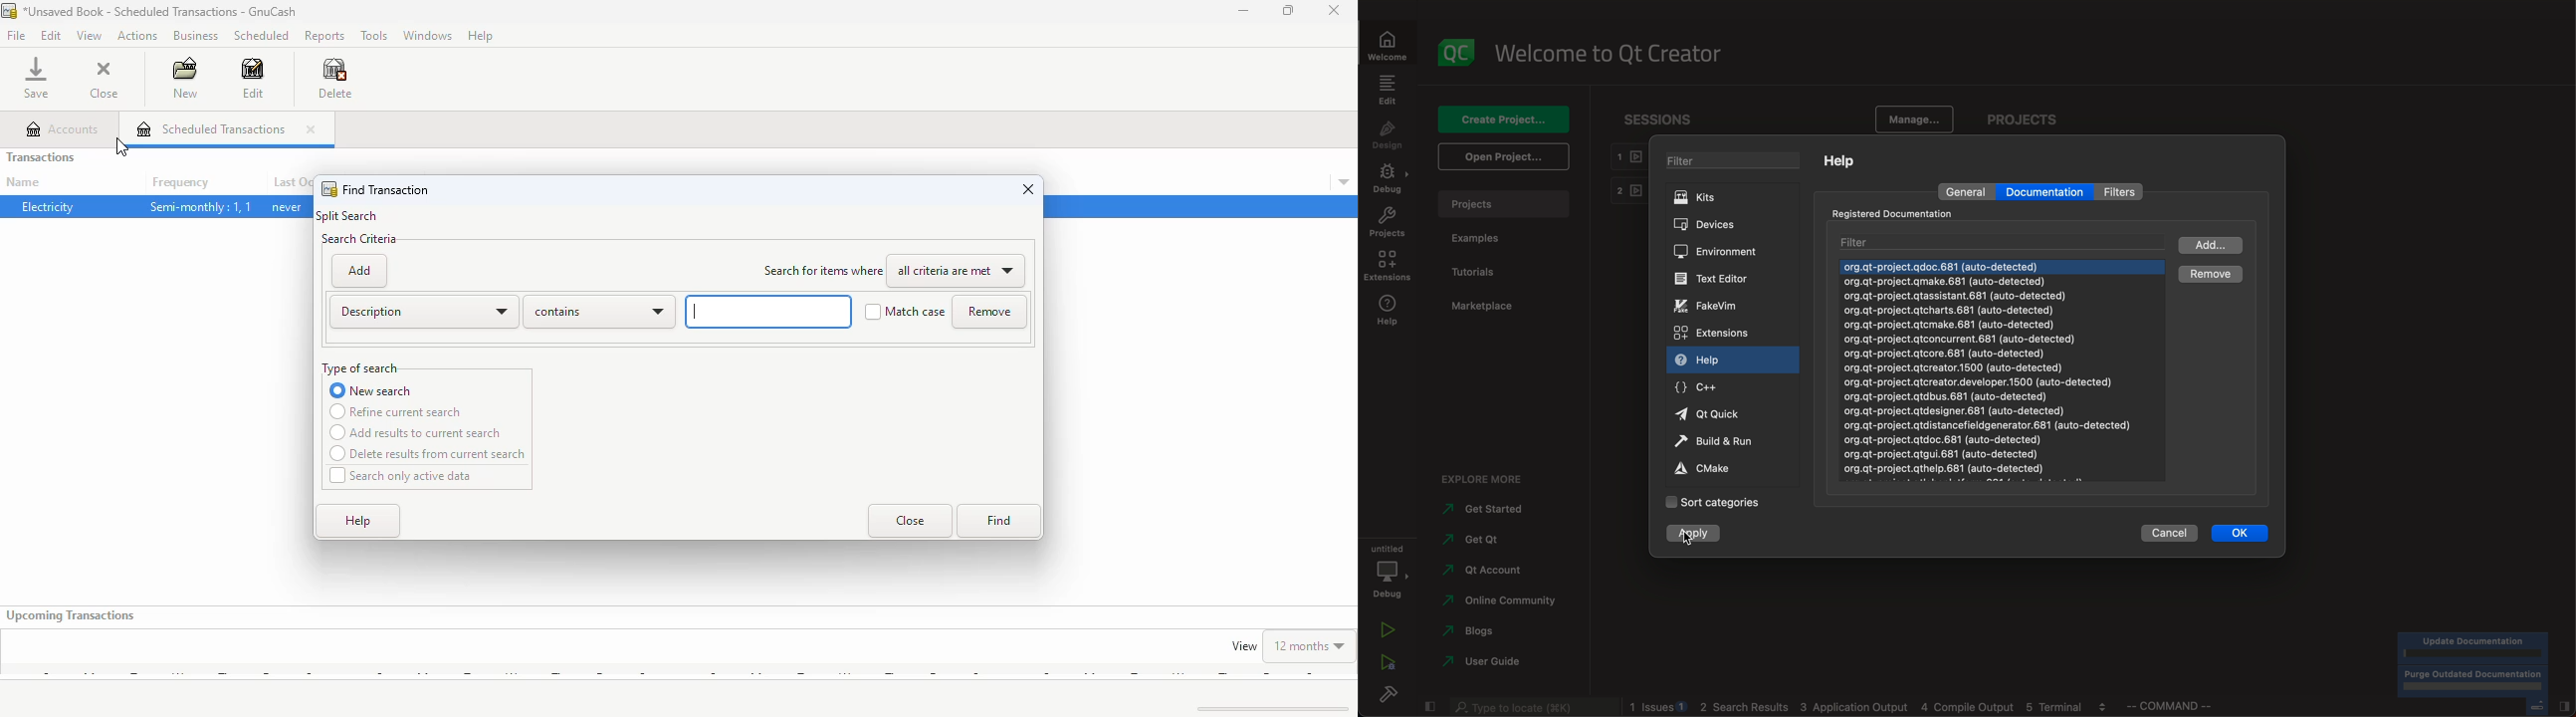 The image size is (2576, 728). Describe the element at coordinates (1388, 629) in the screenshot. I see `run` at that location.